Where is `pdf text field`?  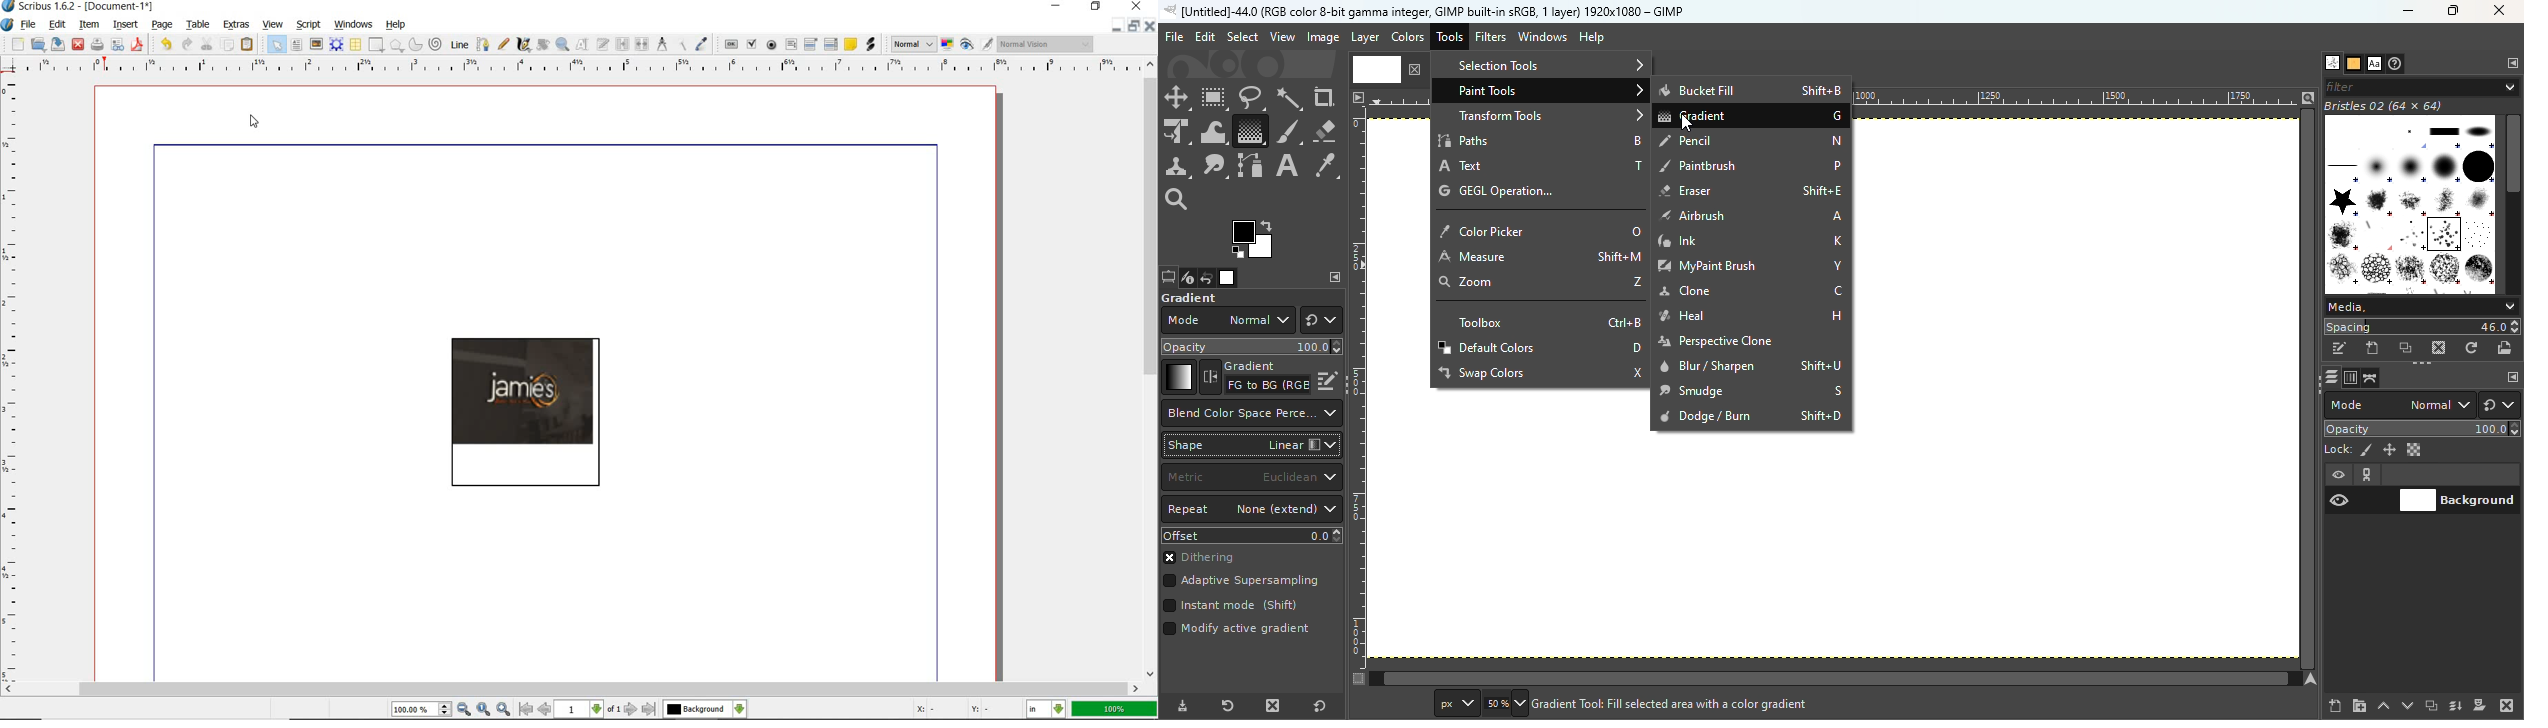
pdf text field is located at coordinates (790, 44).